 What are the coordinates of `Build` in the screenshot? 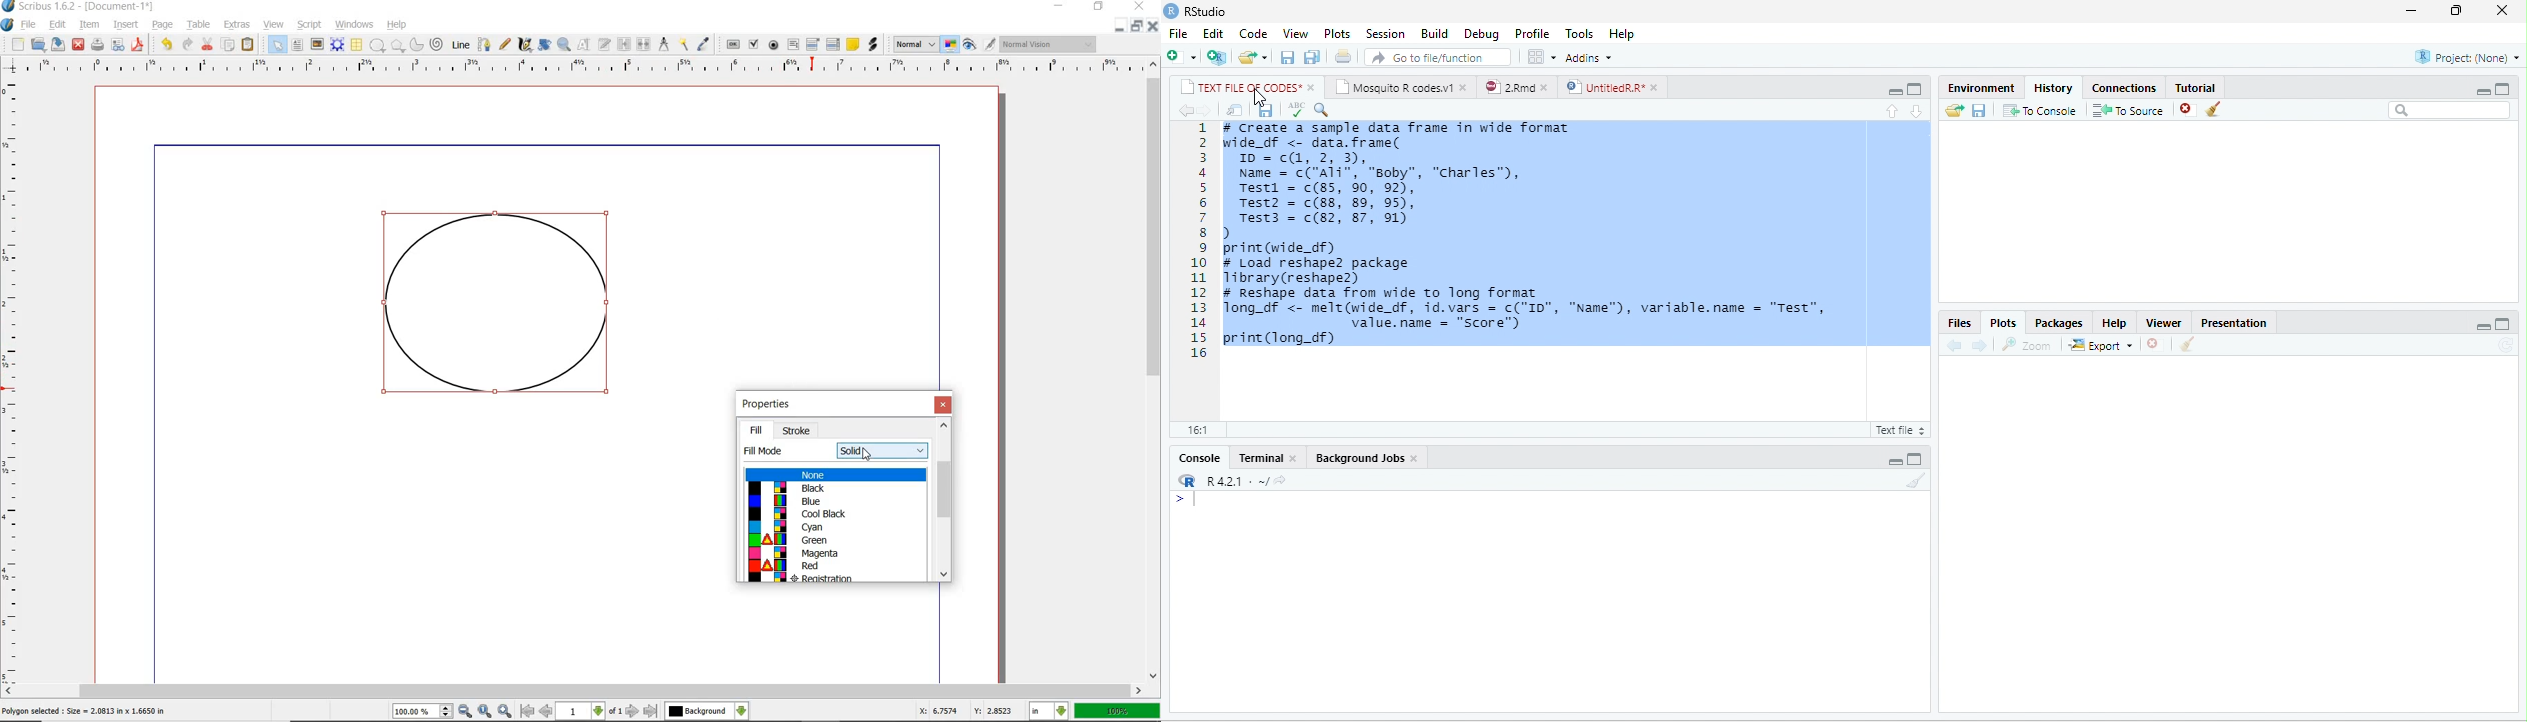 It's located at (1434, 34).